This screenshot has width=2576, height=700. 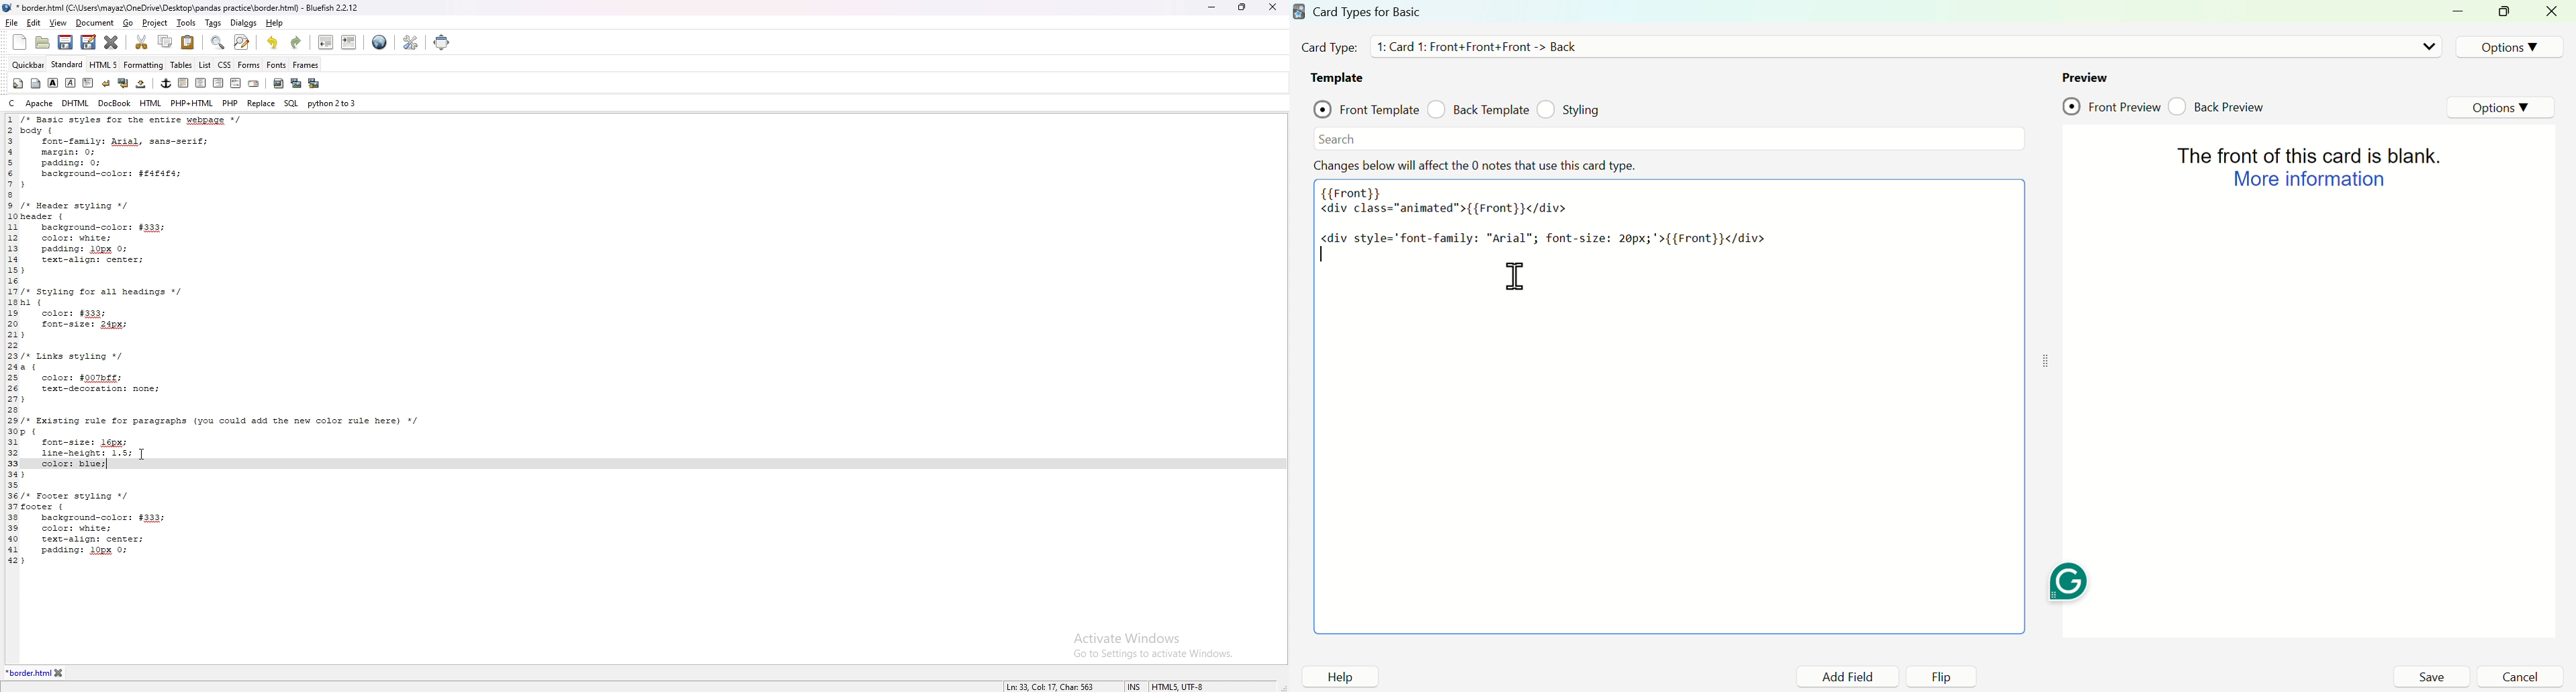 What do you see at coordinates (297, 42) in the screenshot?
I see `redo` at bounding box center [297, 42].